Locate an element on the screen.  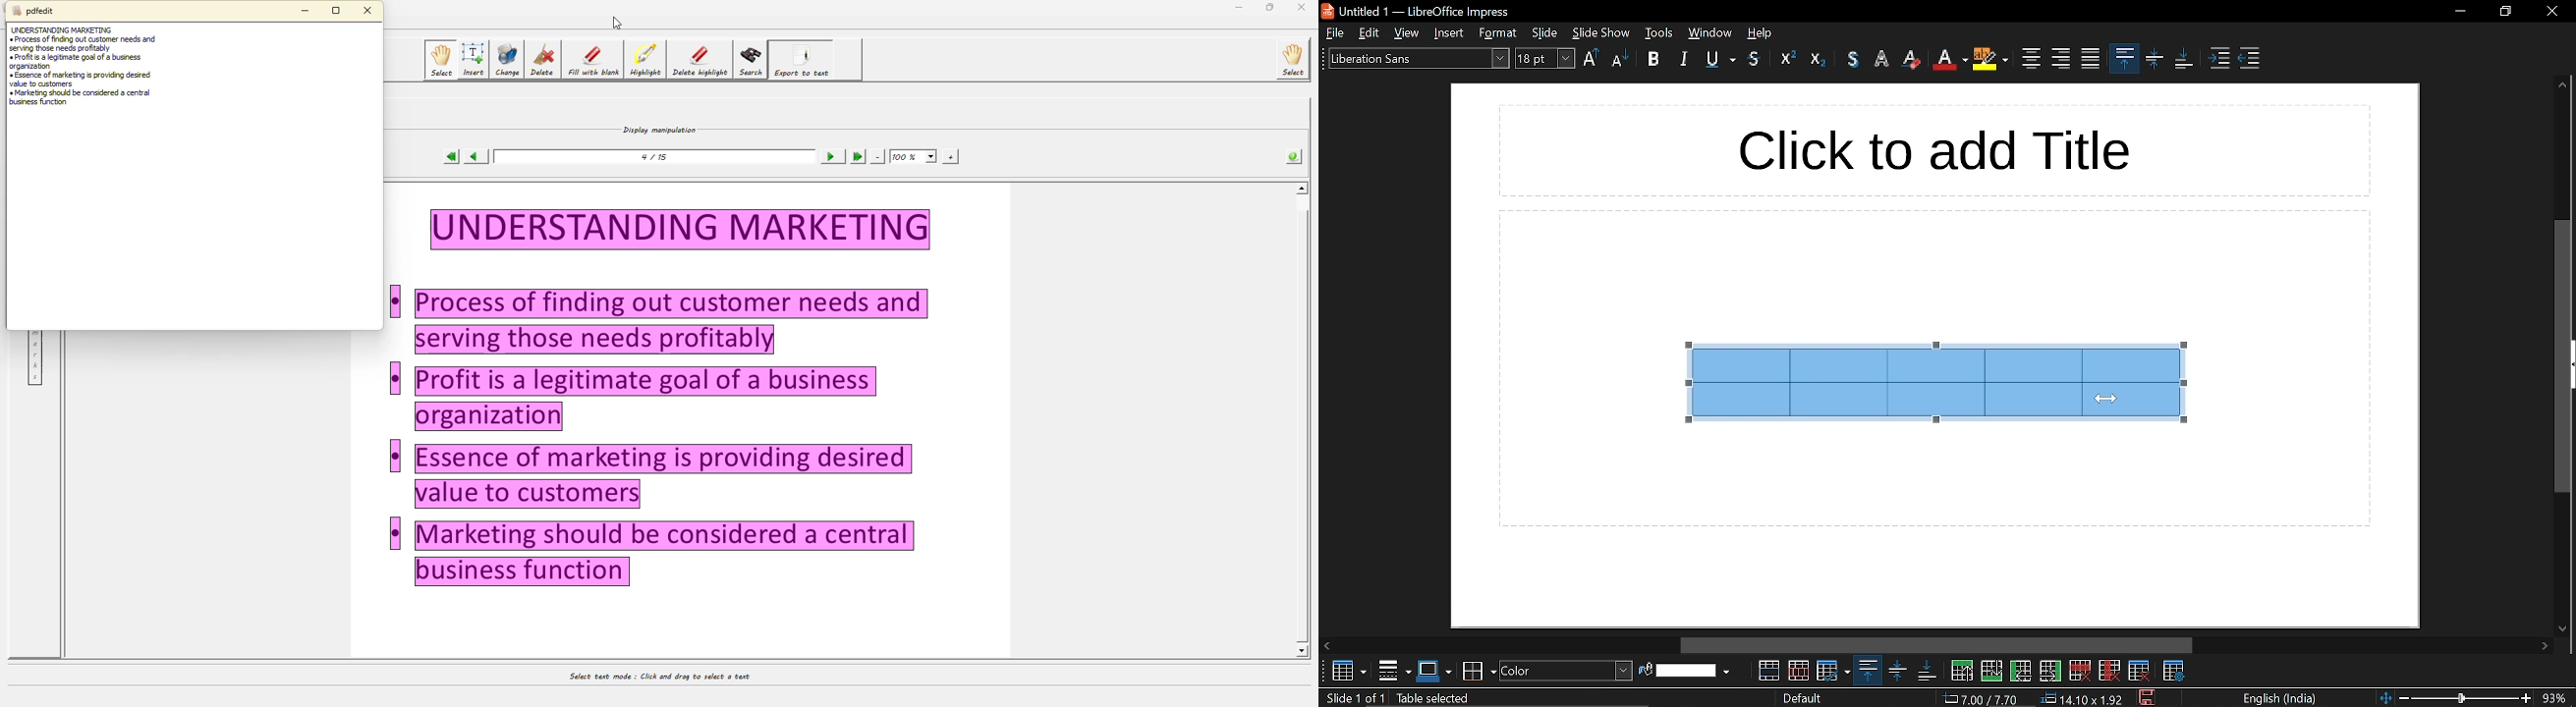
split cells is located at coordinates (1799, 671).